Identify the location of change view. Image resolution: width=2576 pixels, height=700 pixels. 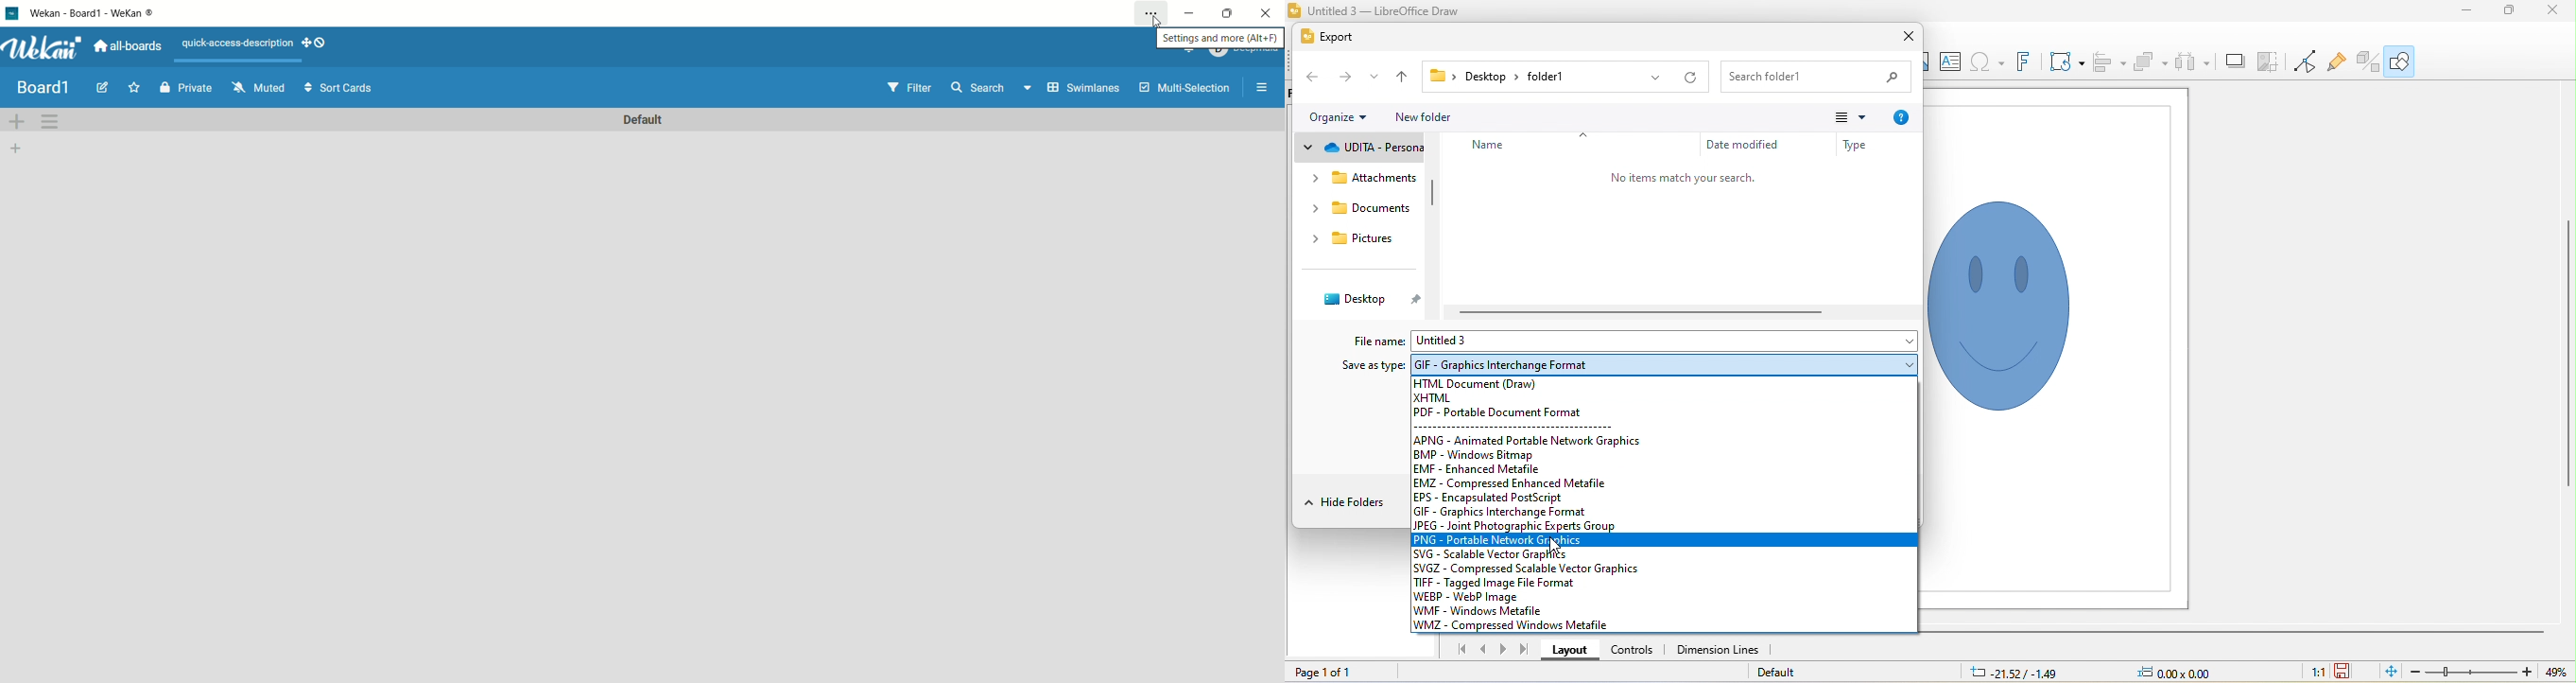
(1853, 118).